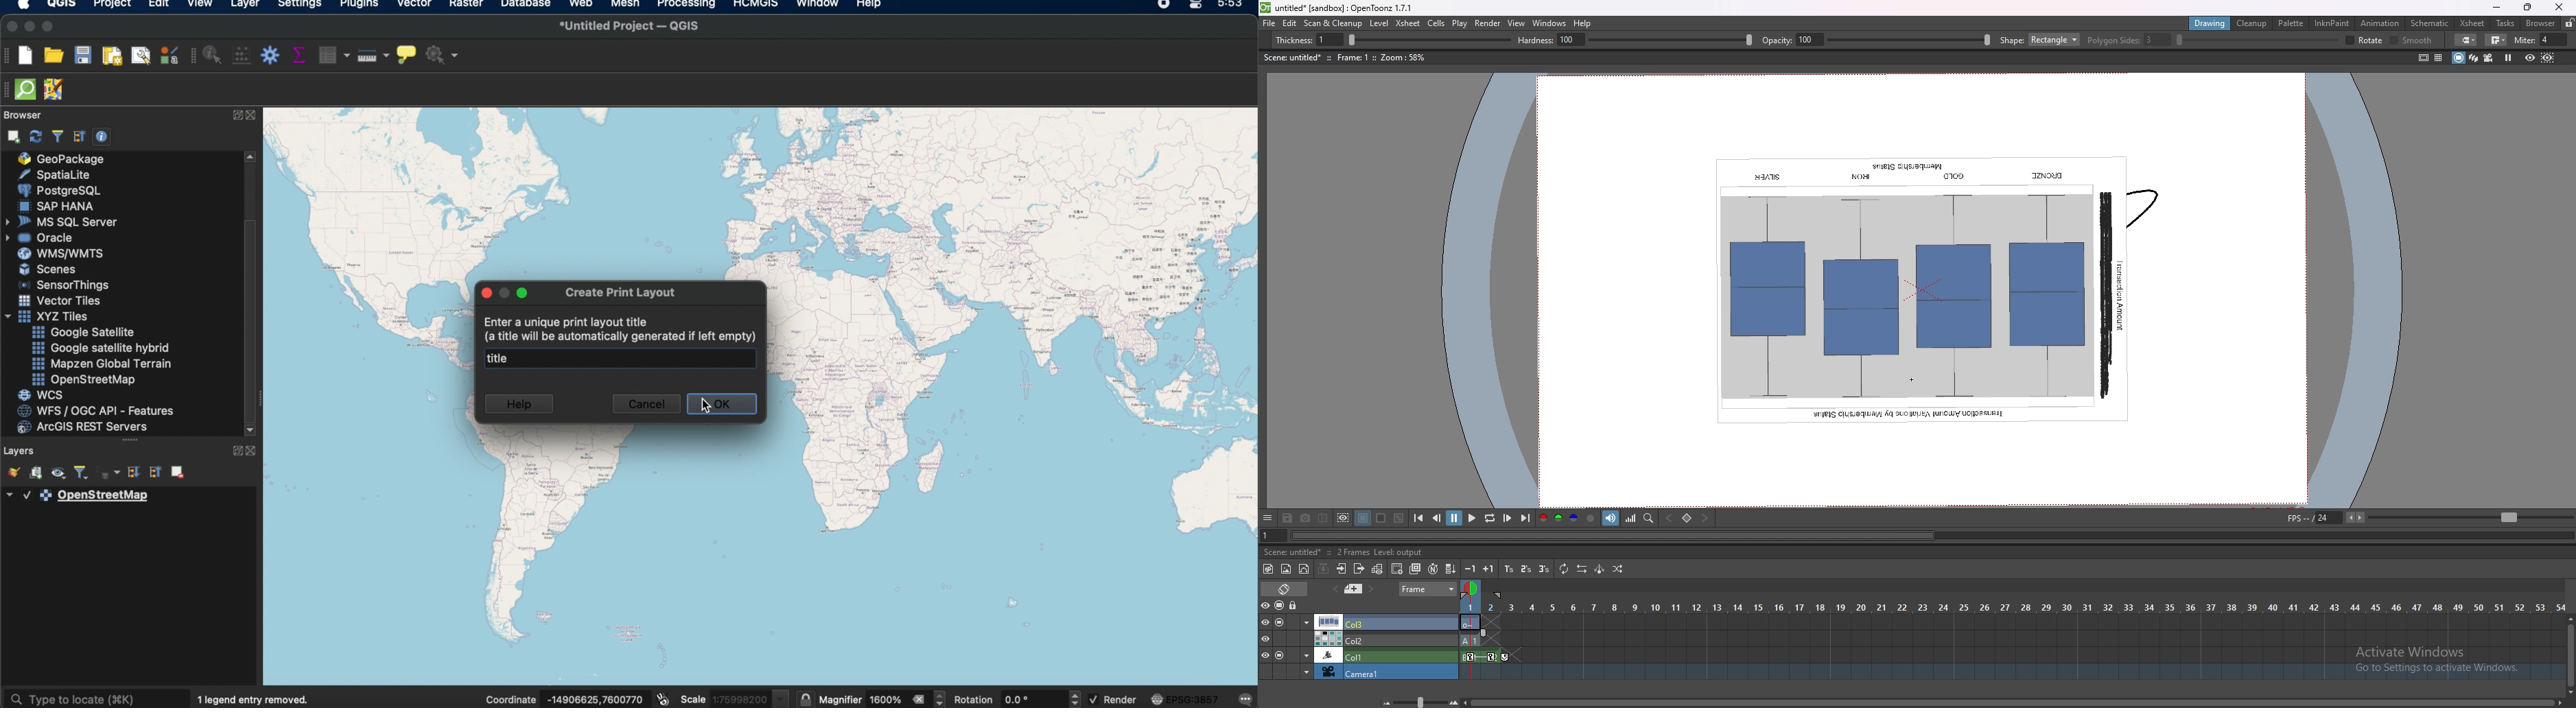 The image size is (2576, 728). I want to click on layers, so click(18, 450).